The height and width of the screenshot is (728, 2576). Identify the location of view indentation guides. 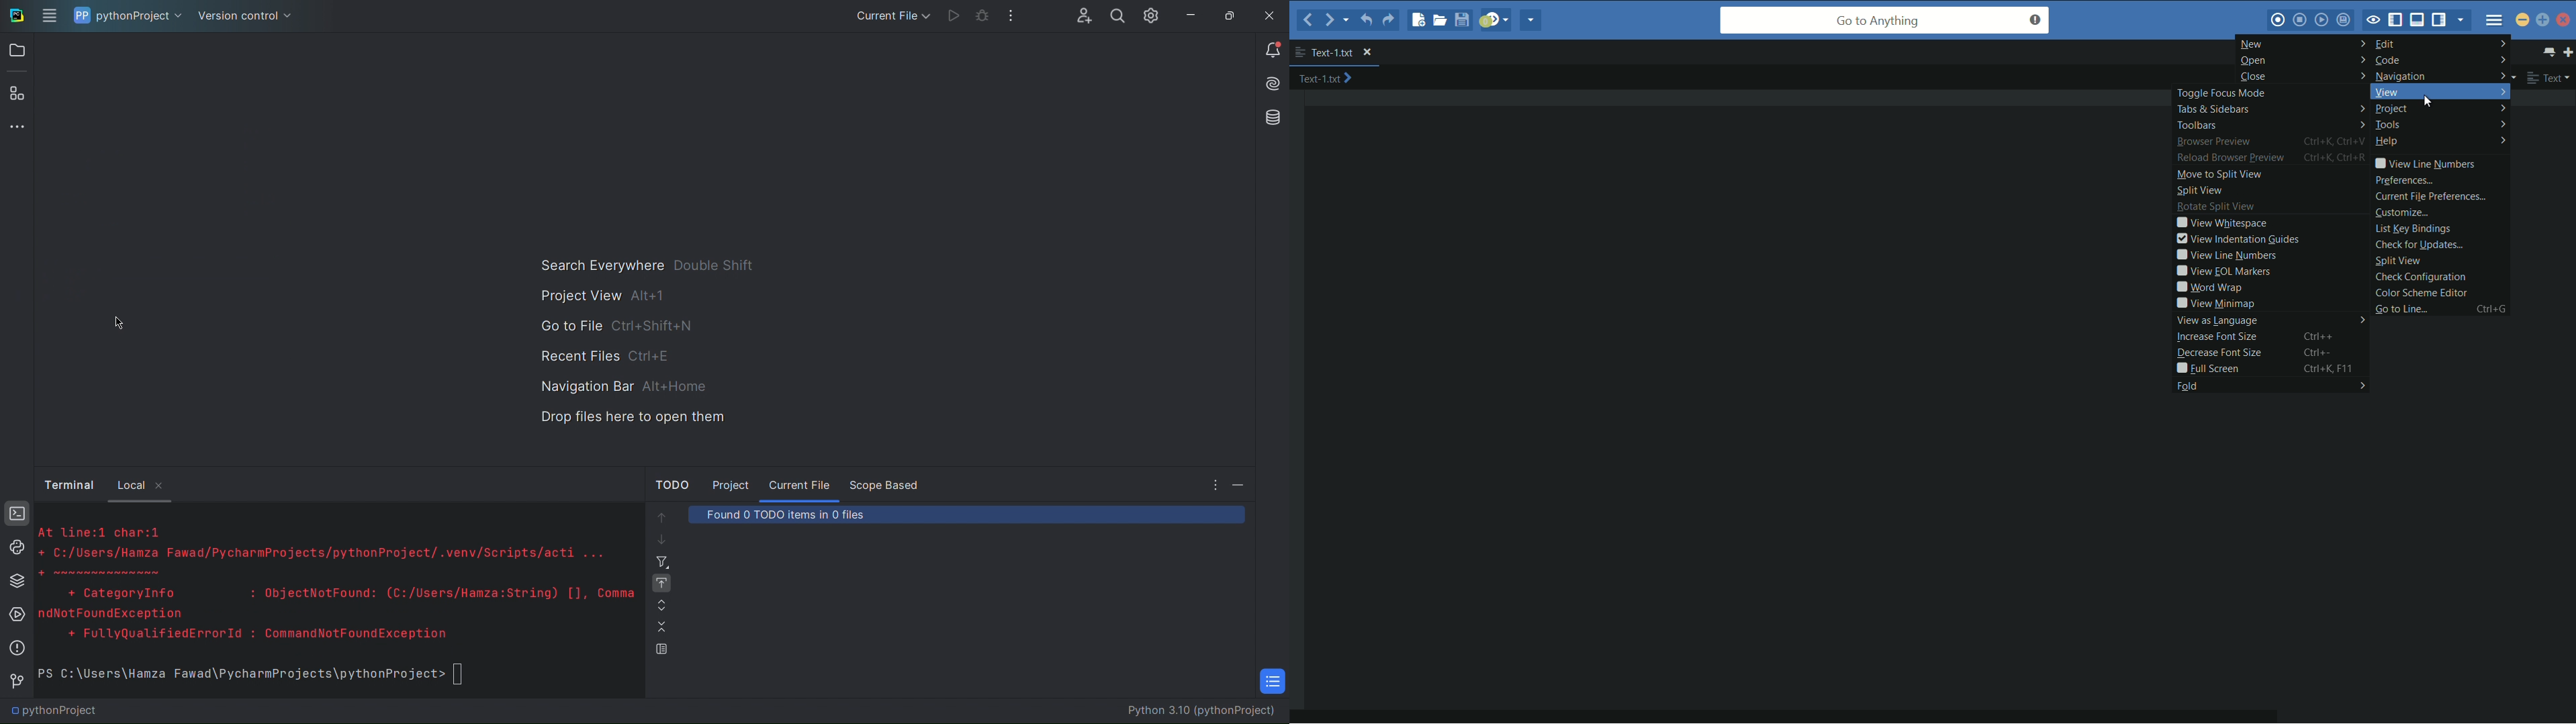
(2236, 240).